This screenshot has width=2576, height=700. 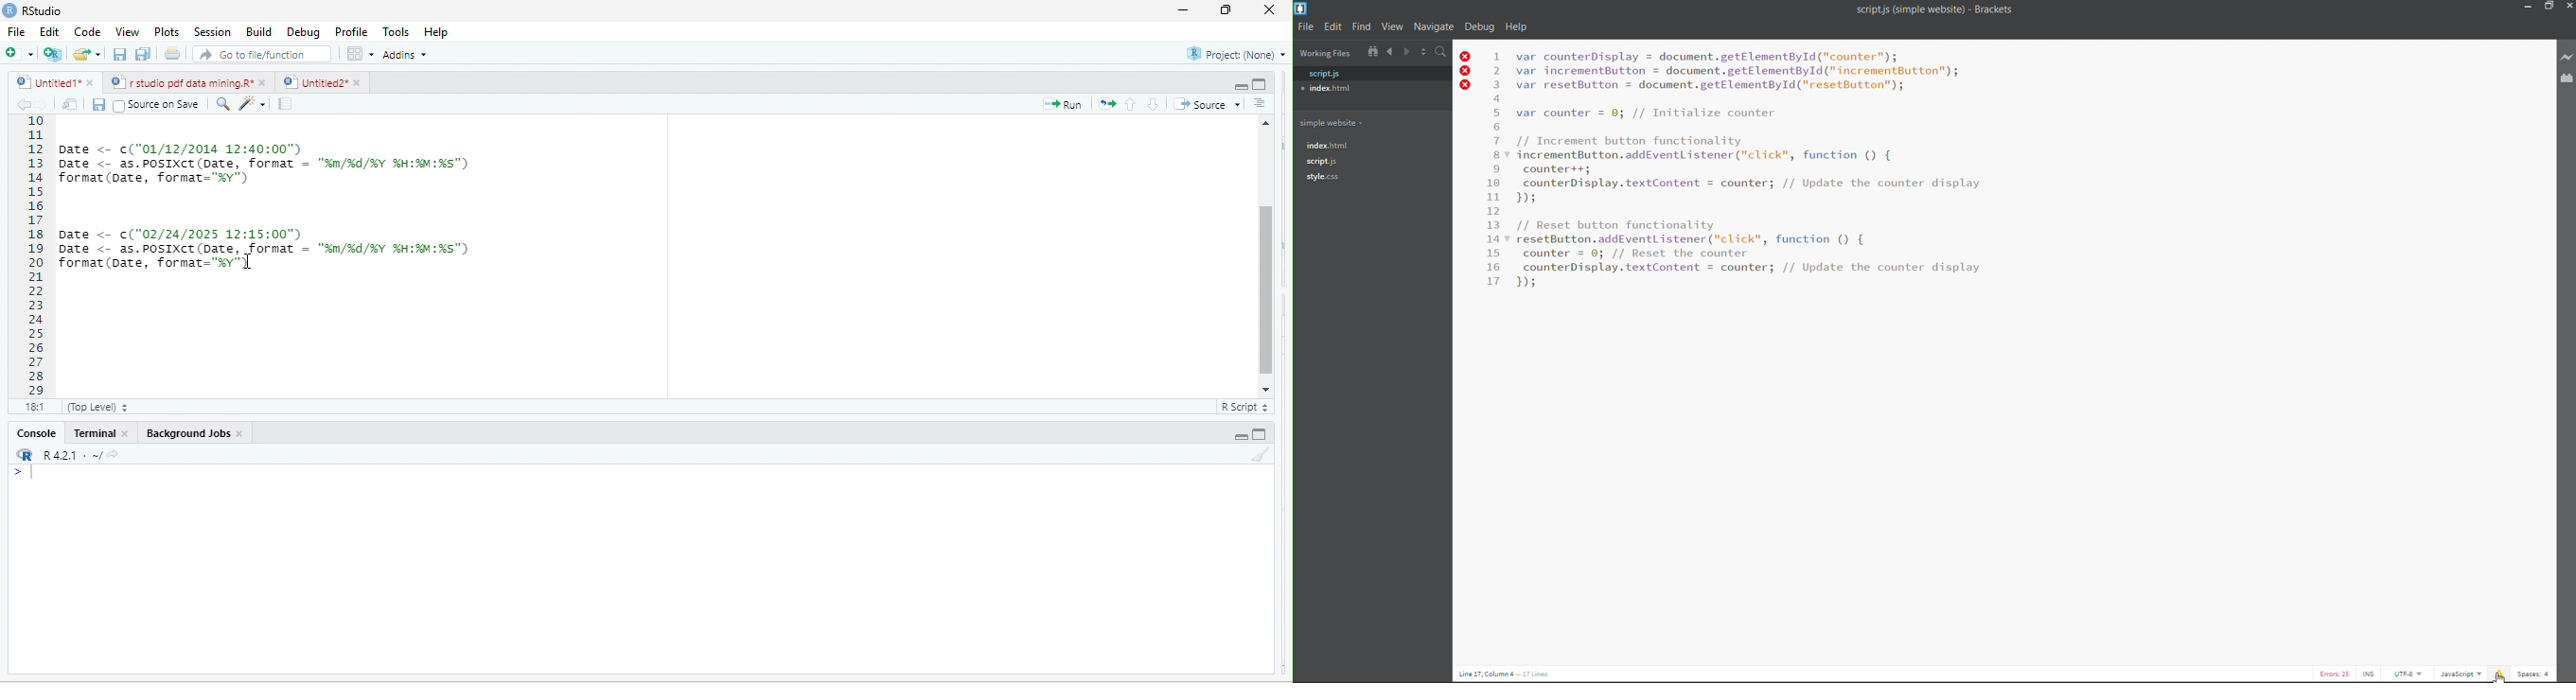 I want to click on print the current file, so click(x=171, y=56).